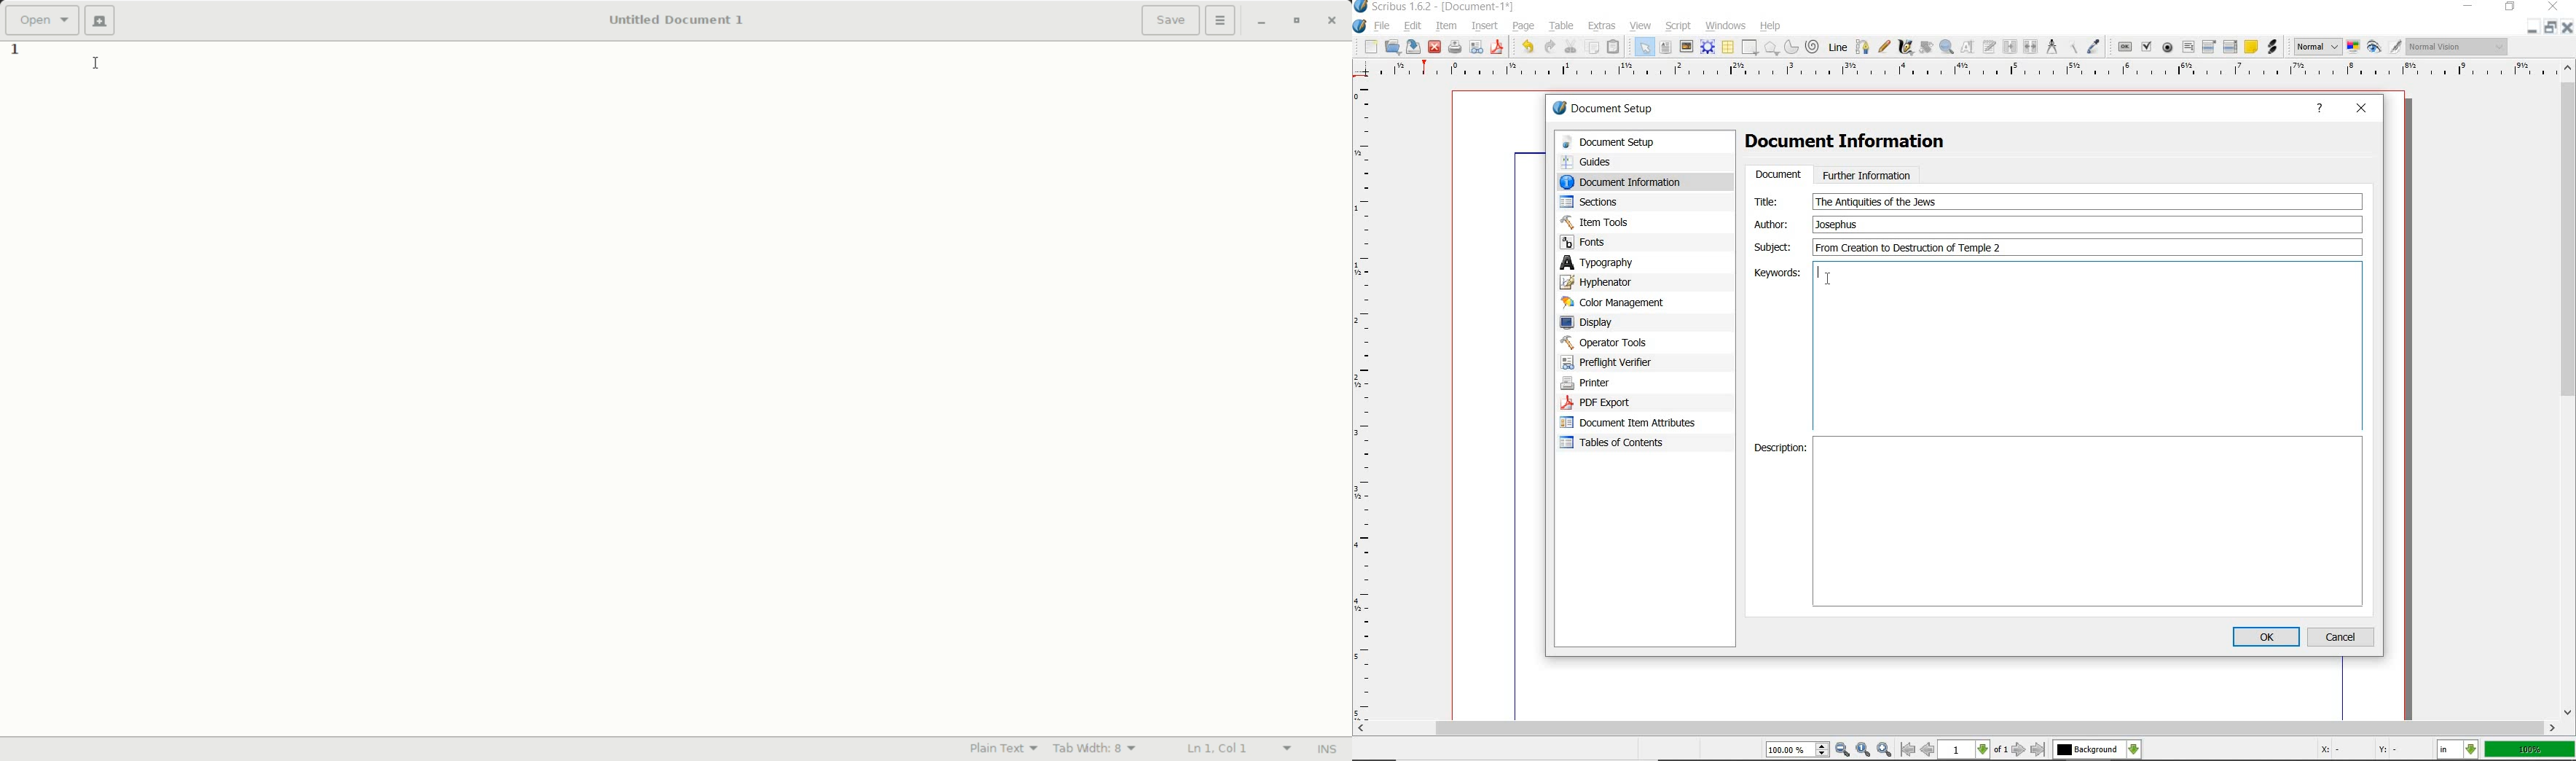 The height and width of the screenshot is (784, 2576). What do you see at coordinates (1970, 73) in the screenshot?
I see `ruler` at bounding box center [1970, 73].